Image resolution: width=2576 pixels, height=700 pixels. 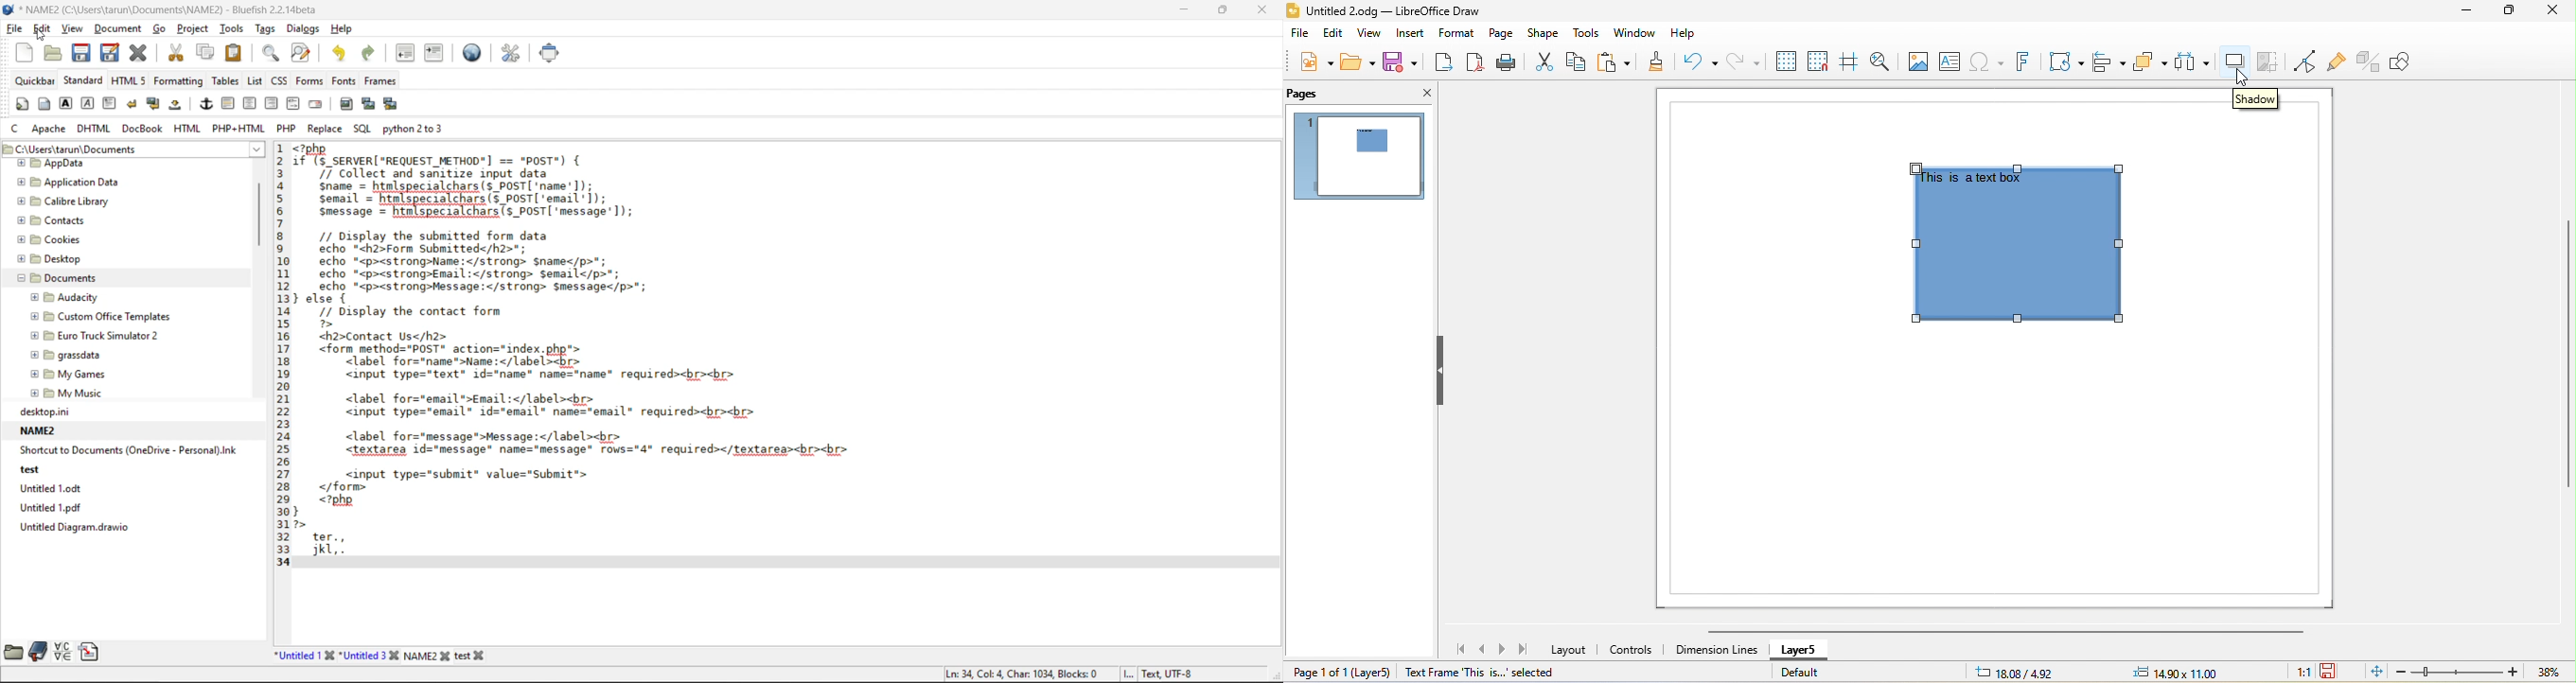 I want to click on toggle point edit mode, so click(x=2304, y=61).